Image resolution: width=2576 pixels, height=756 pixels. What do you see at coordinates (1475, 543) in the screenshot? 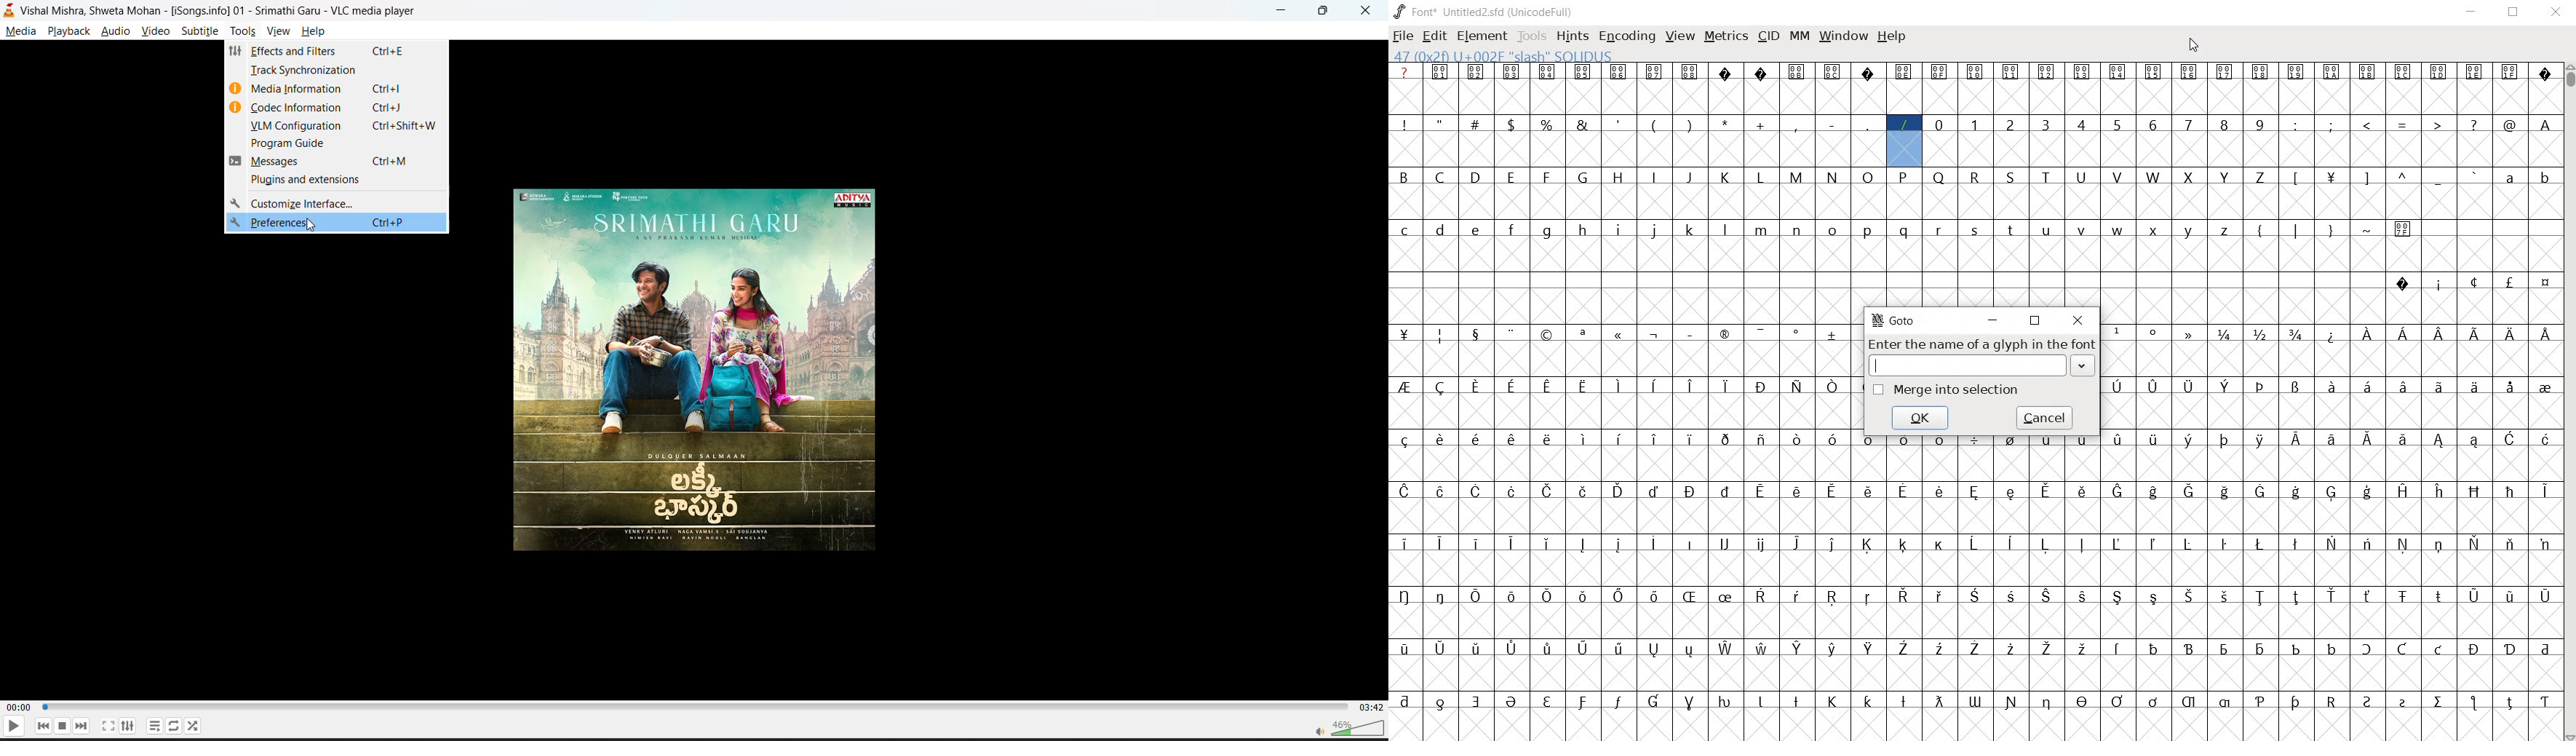
I see `glyph` at bounding box center [1475, 543].